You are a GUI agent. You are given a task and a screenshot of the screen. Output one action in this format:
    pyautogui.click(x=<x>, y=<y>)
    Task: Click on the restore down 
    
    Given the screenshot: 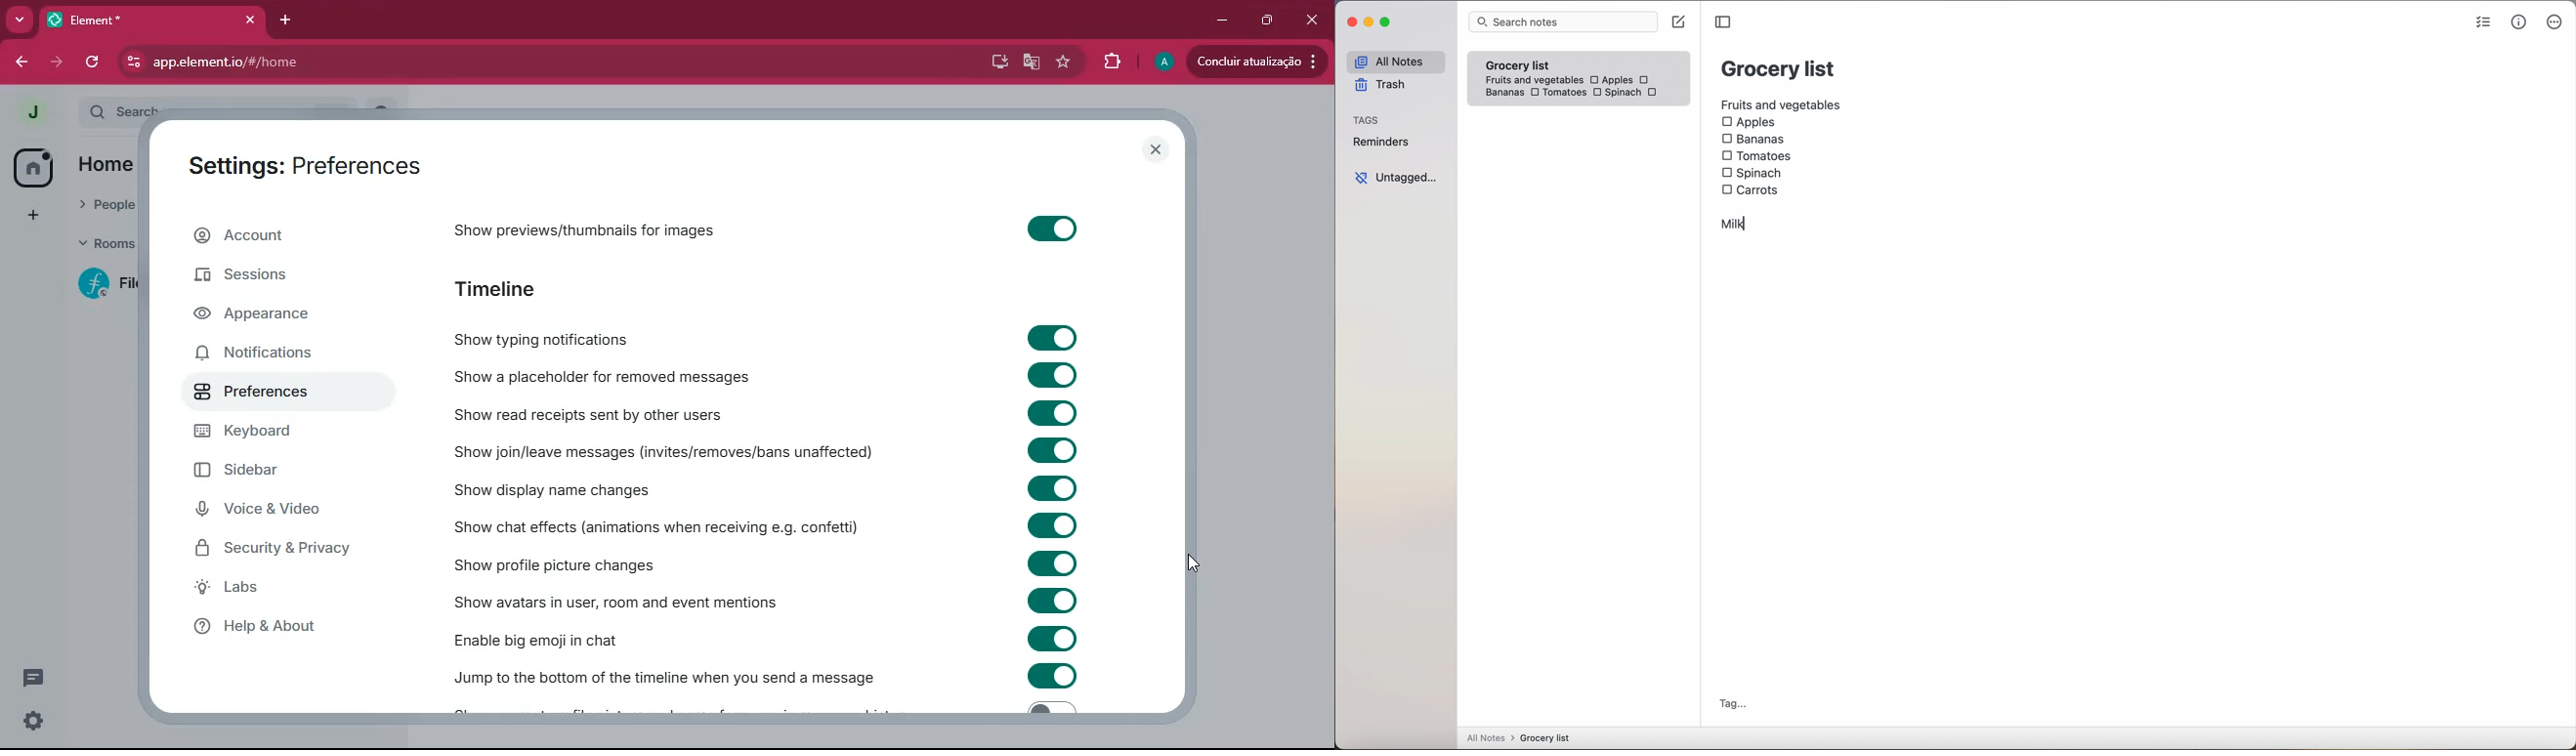 What is the action you would take?
    pyautogui.click(x=1269, y=20)
    